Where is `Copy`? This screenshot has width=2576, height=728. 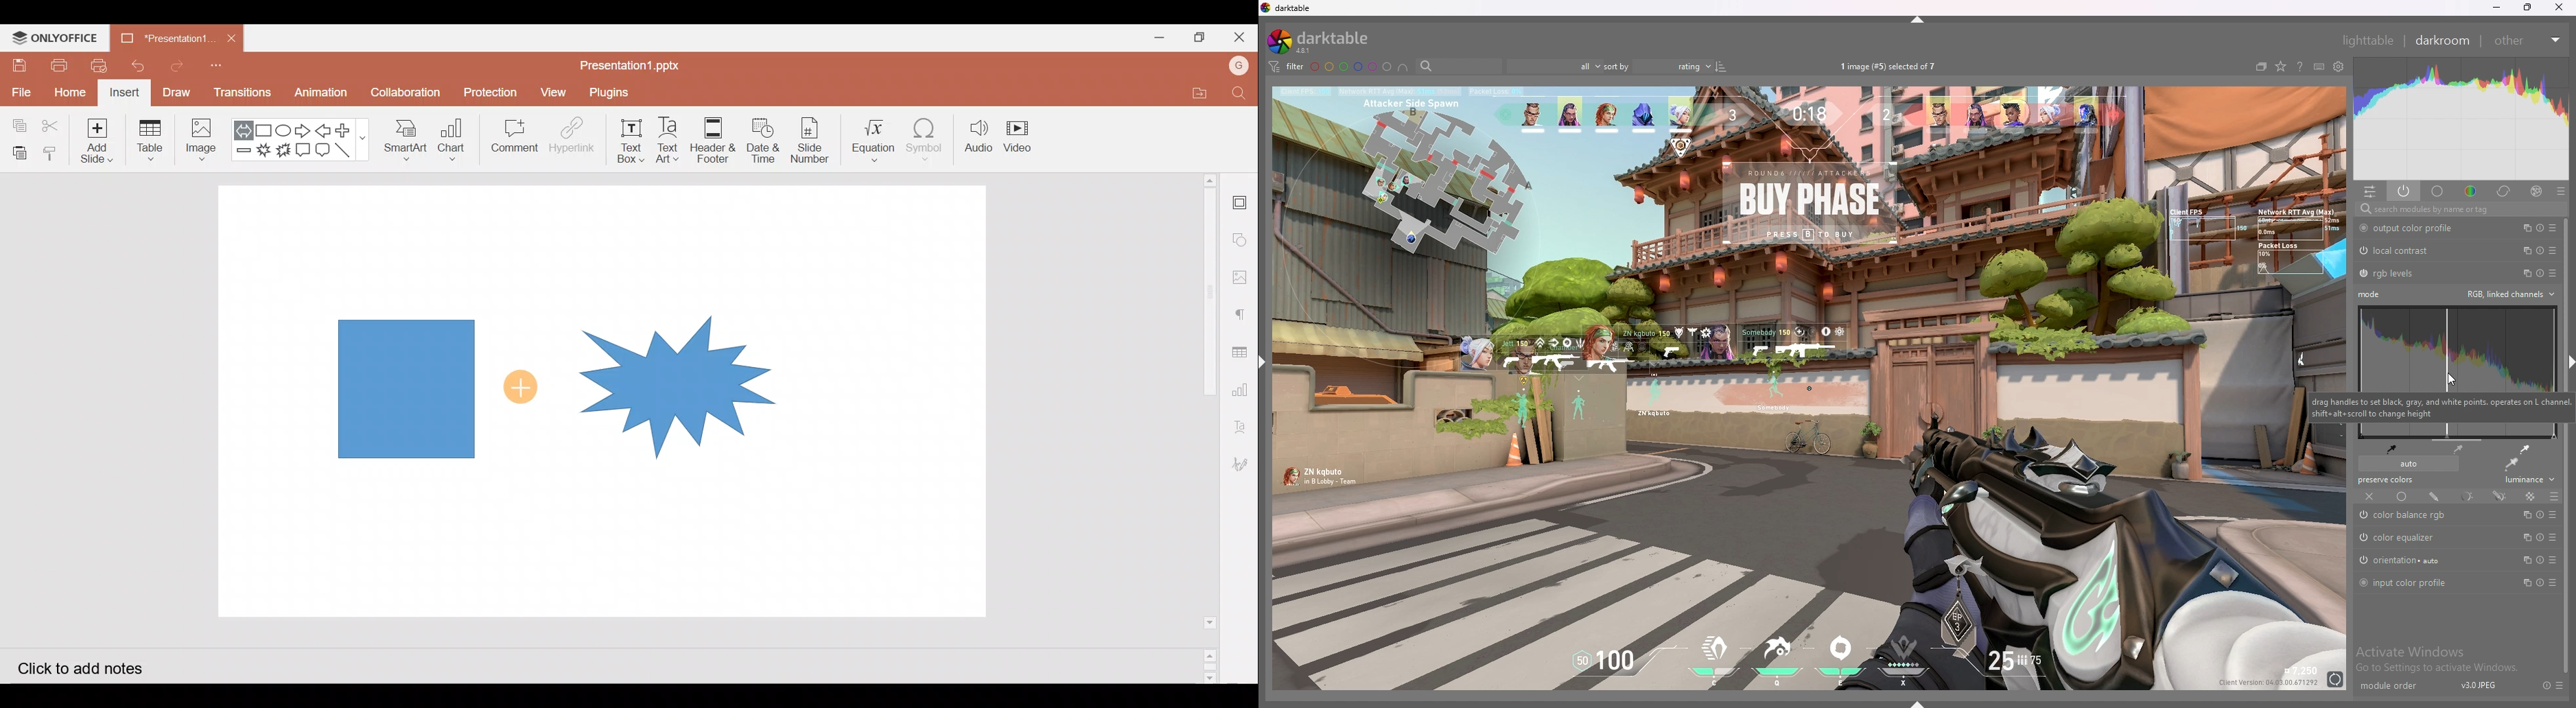 Copy is located at coordinates (16, 121).